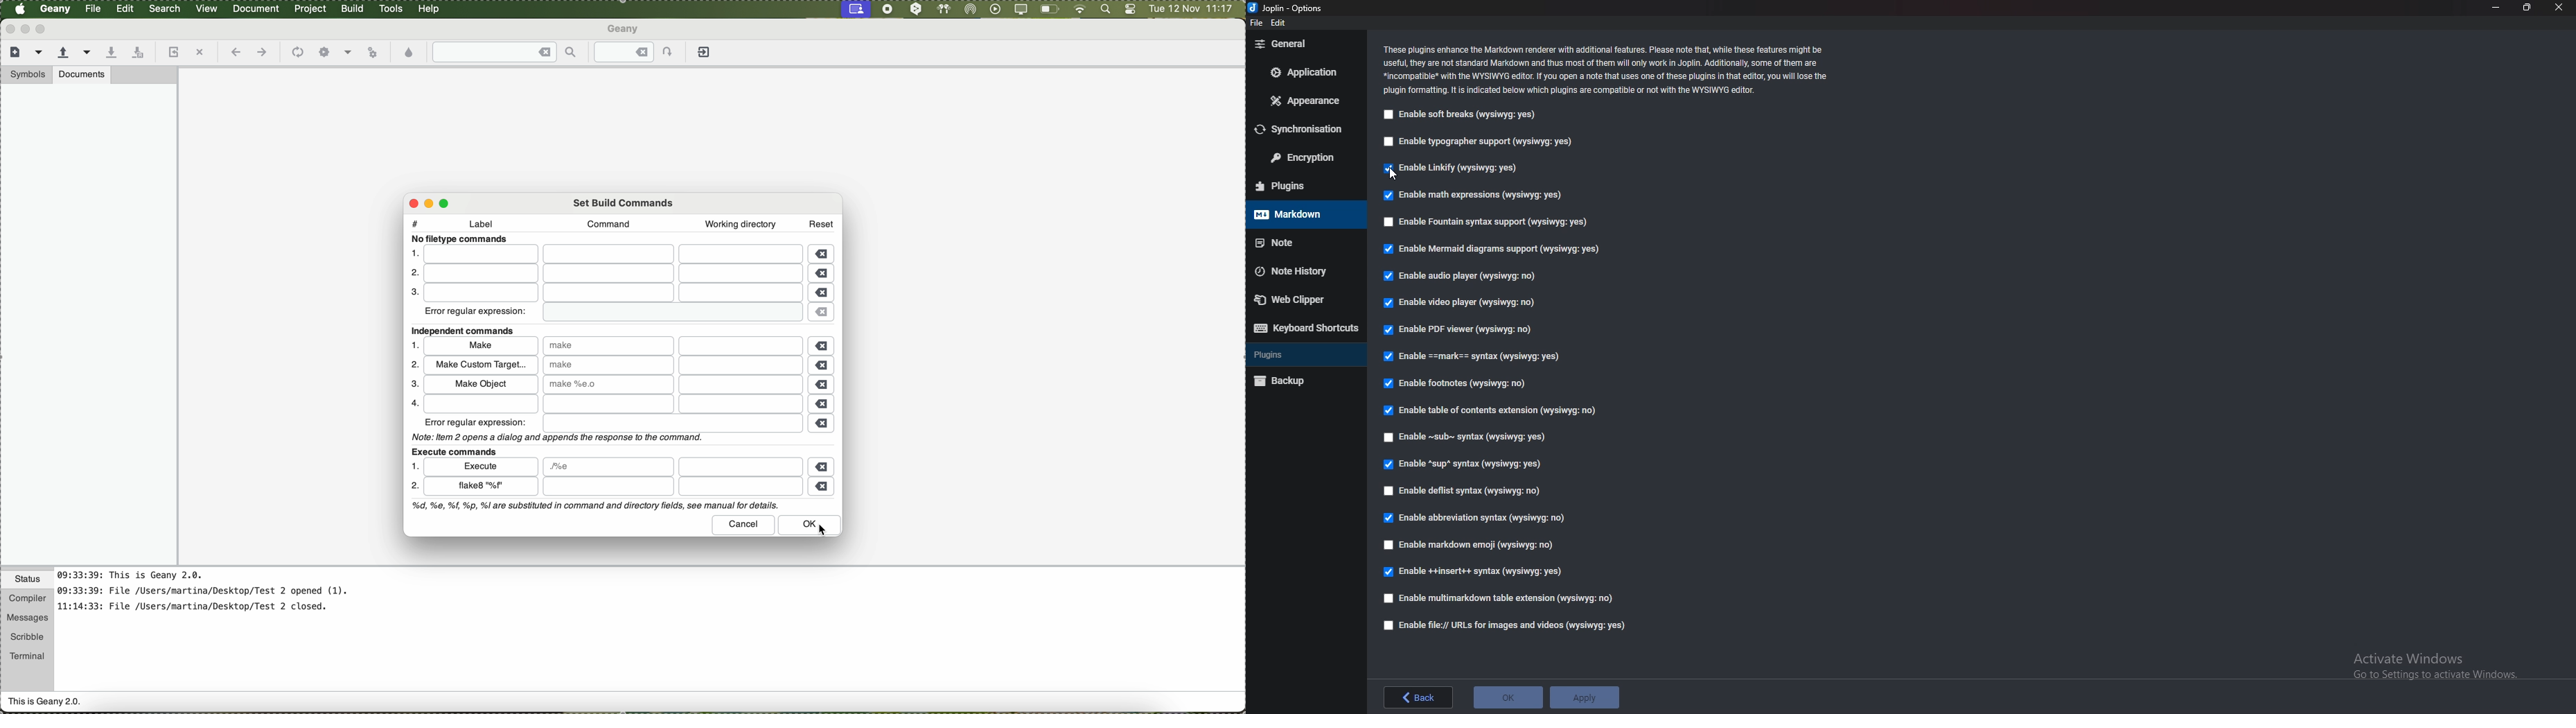 The width and height of the screenshot is (2576, 728). What do you see at coordinates (1305, 301) in the screenshot?
I see `Webclipper` at bounding box center [1305, 301].